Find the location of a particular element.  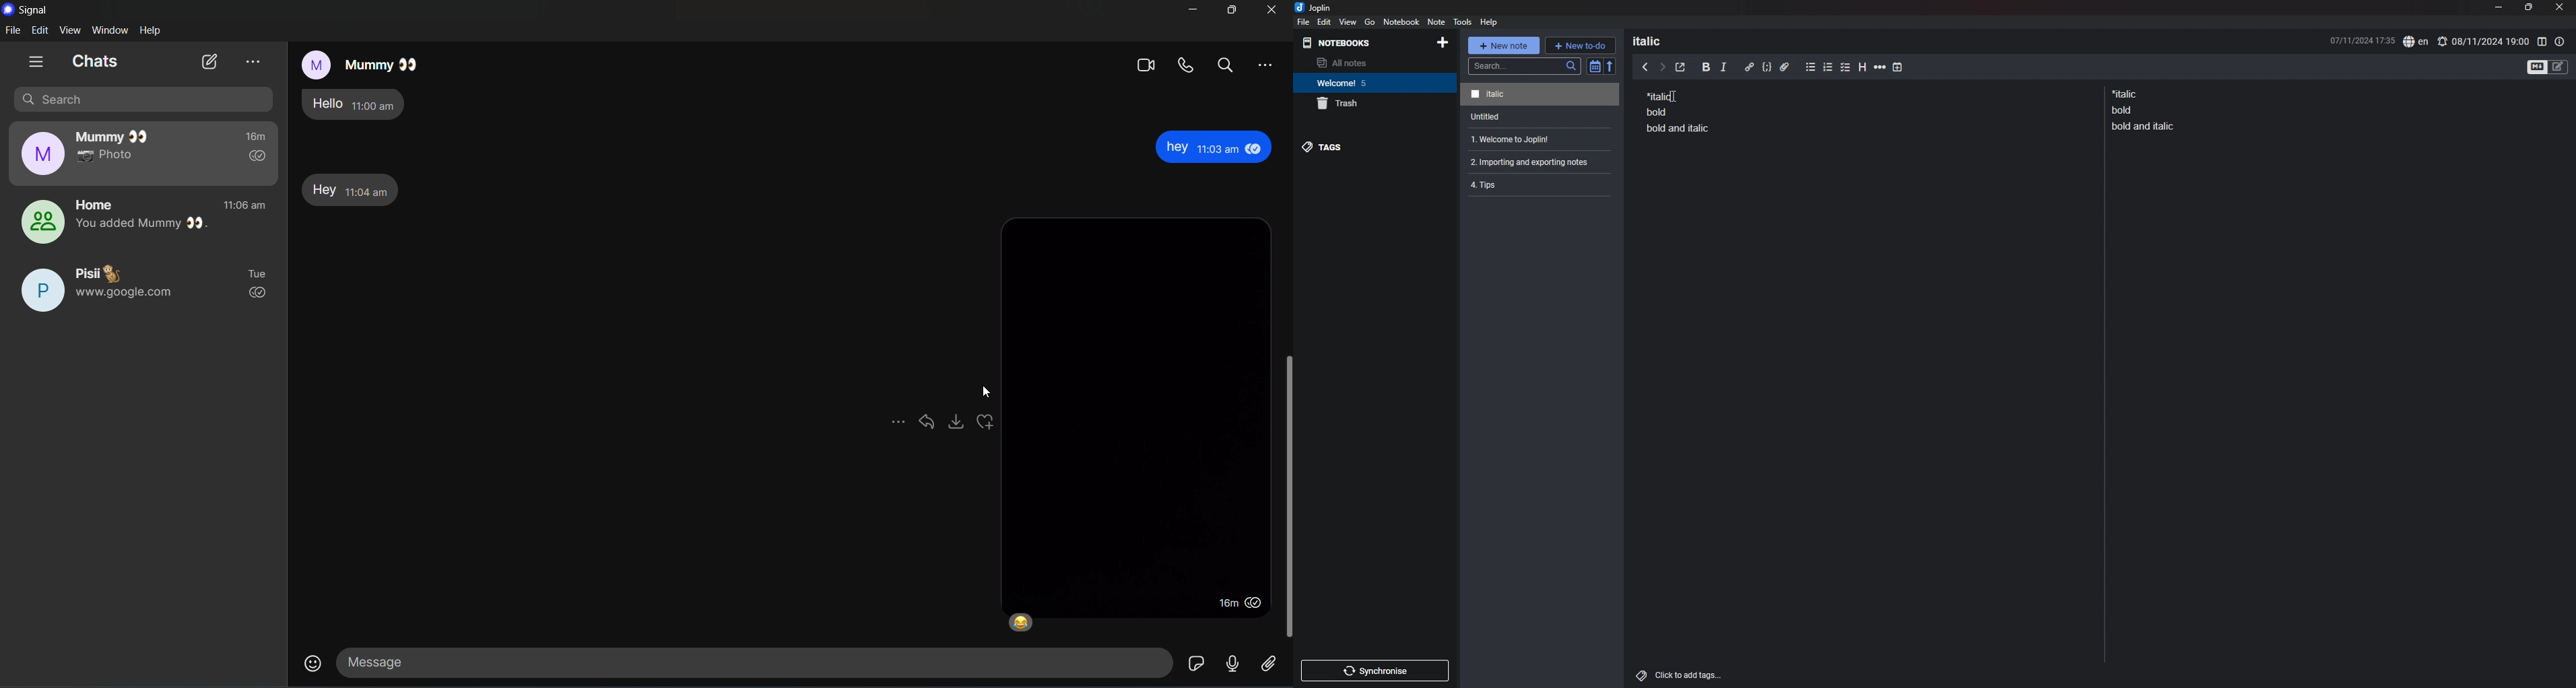

add time is located at coordinates (1898, 67).